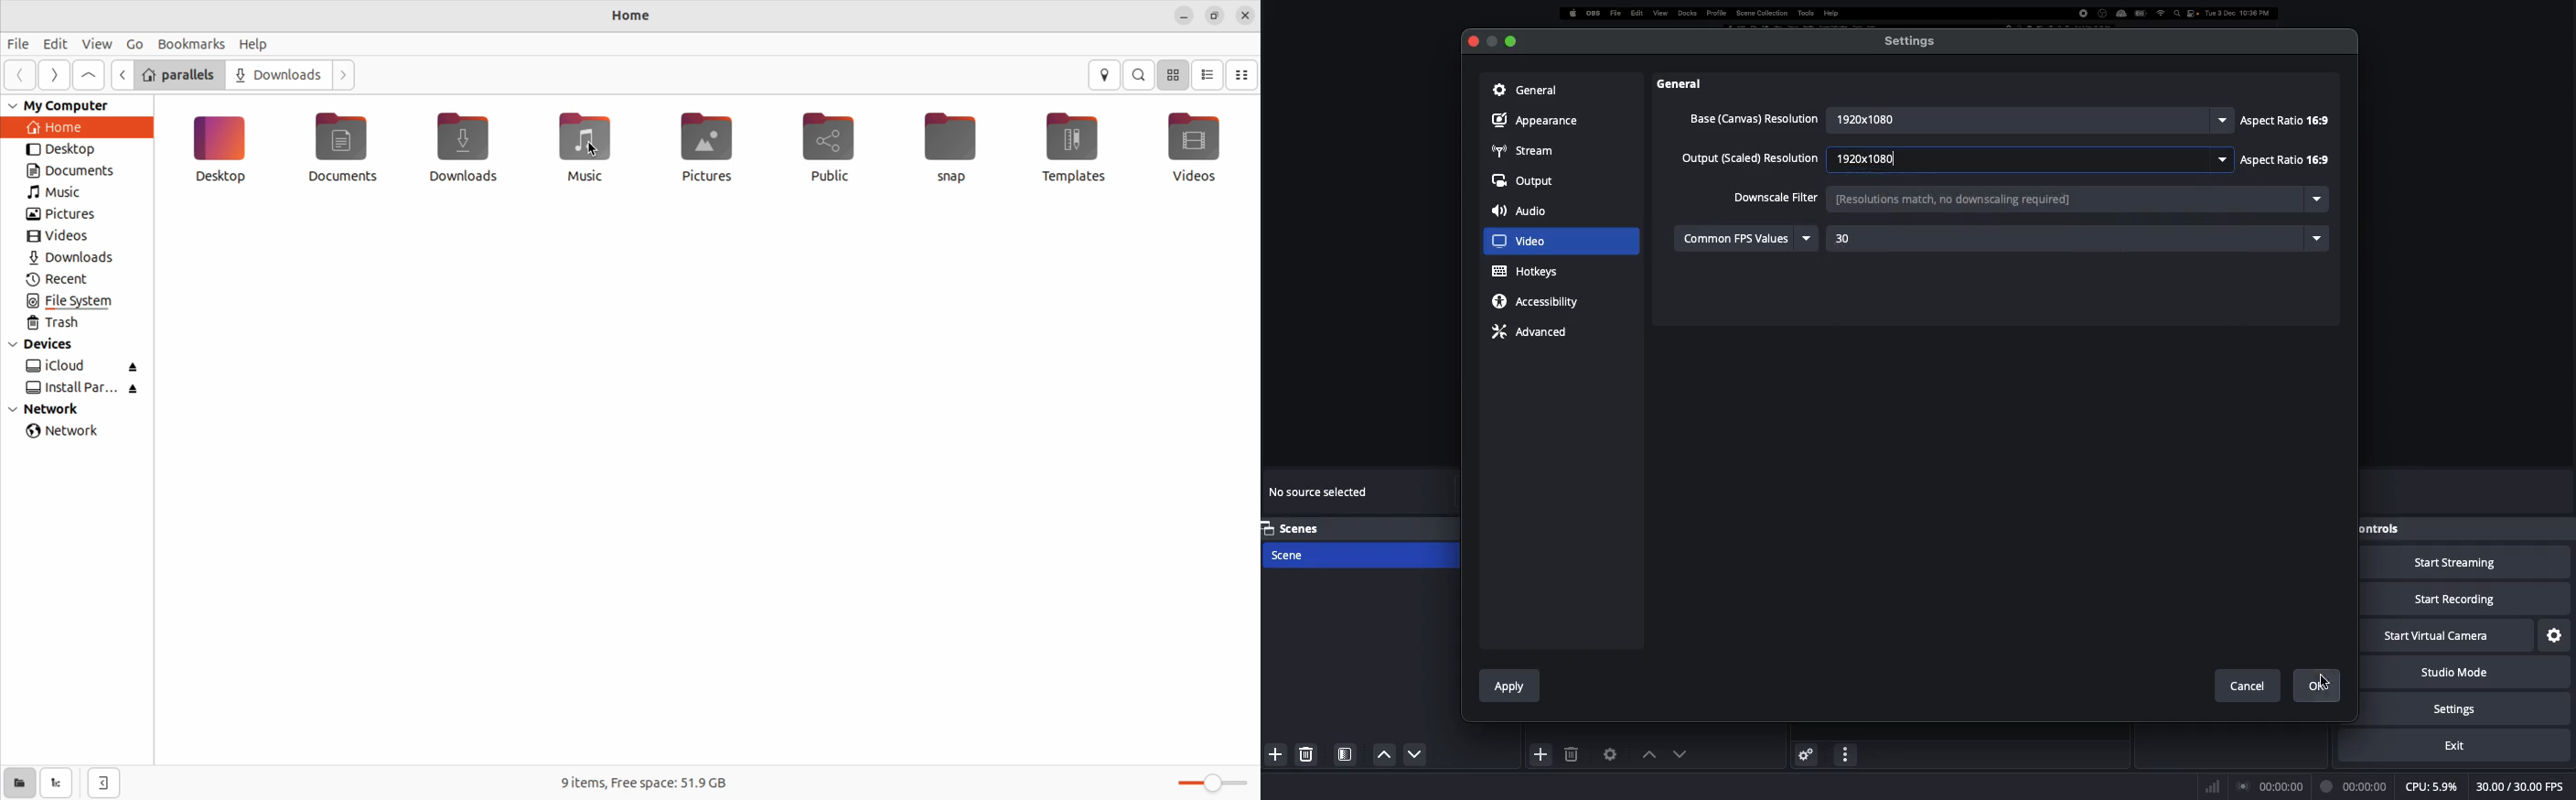 The image size is (2576, 812). What do you see at coordinates (1524, 182) in the screenshot?
I see `Output` at bounding box center [1524, 182].